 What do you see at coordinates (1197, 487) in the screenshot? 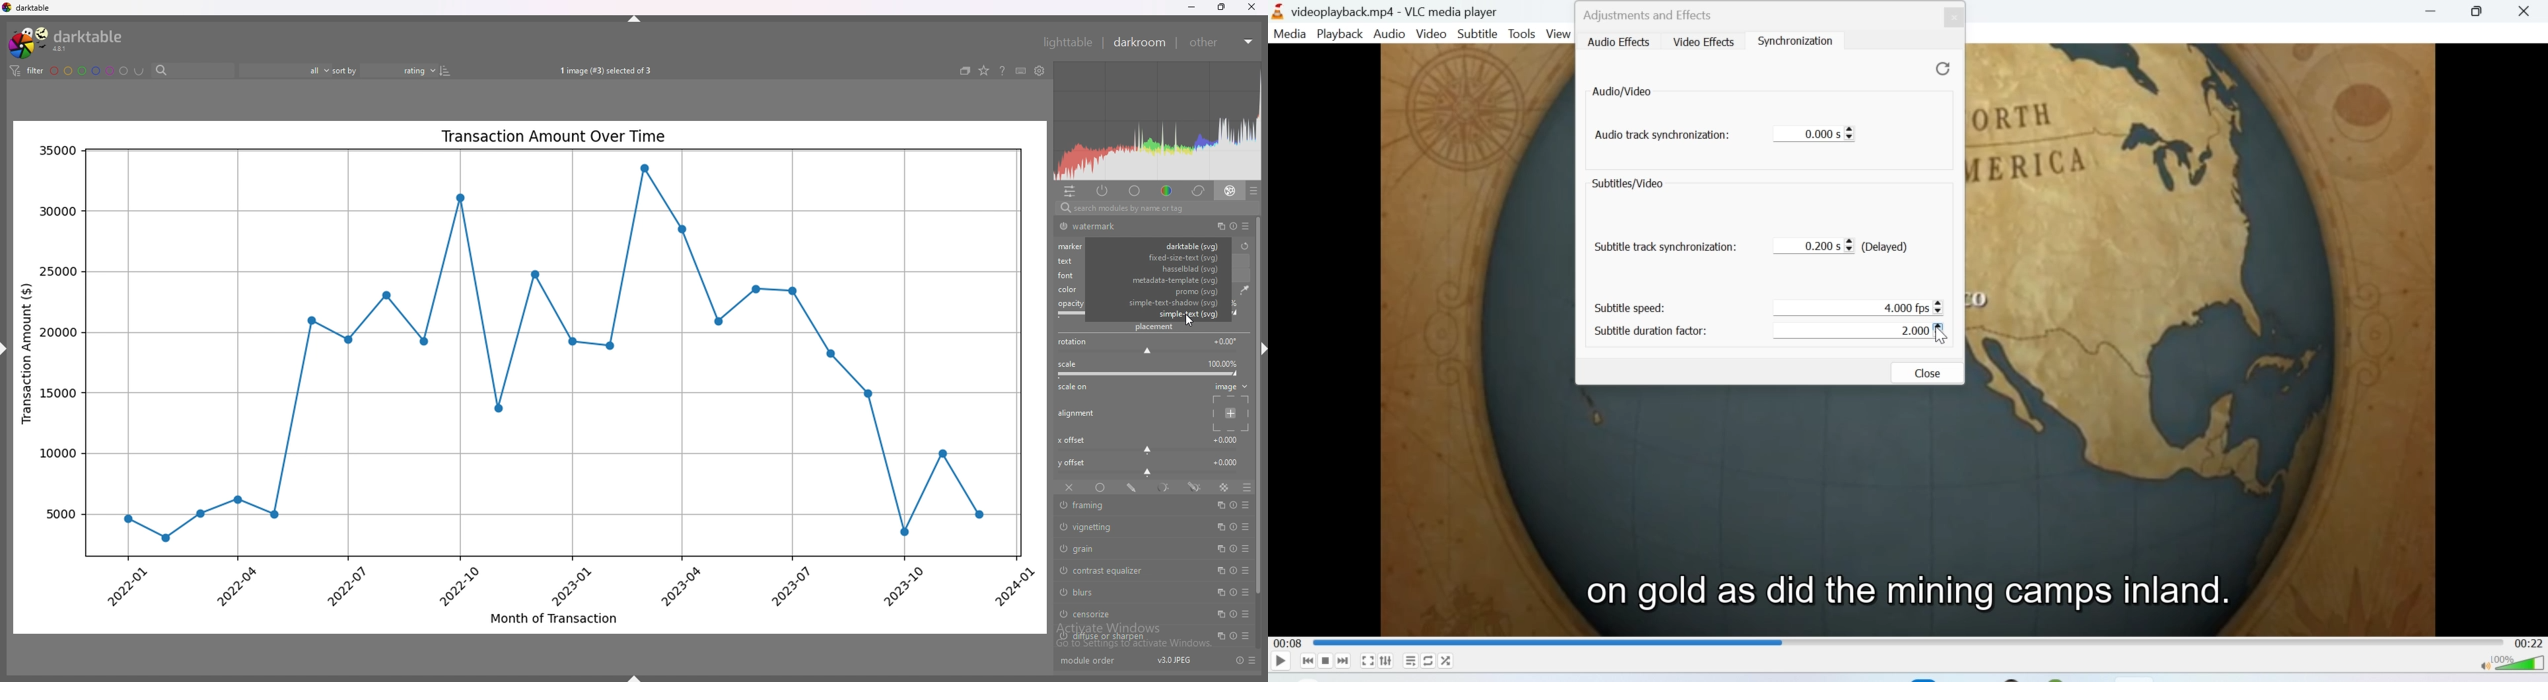
I see `drawn and parametric mask` at bounding box center [1197, 487].